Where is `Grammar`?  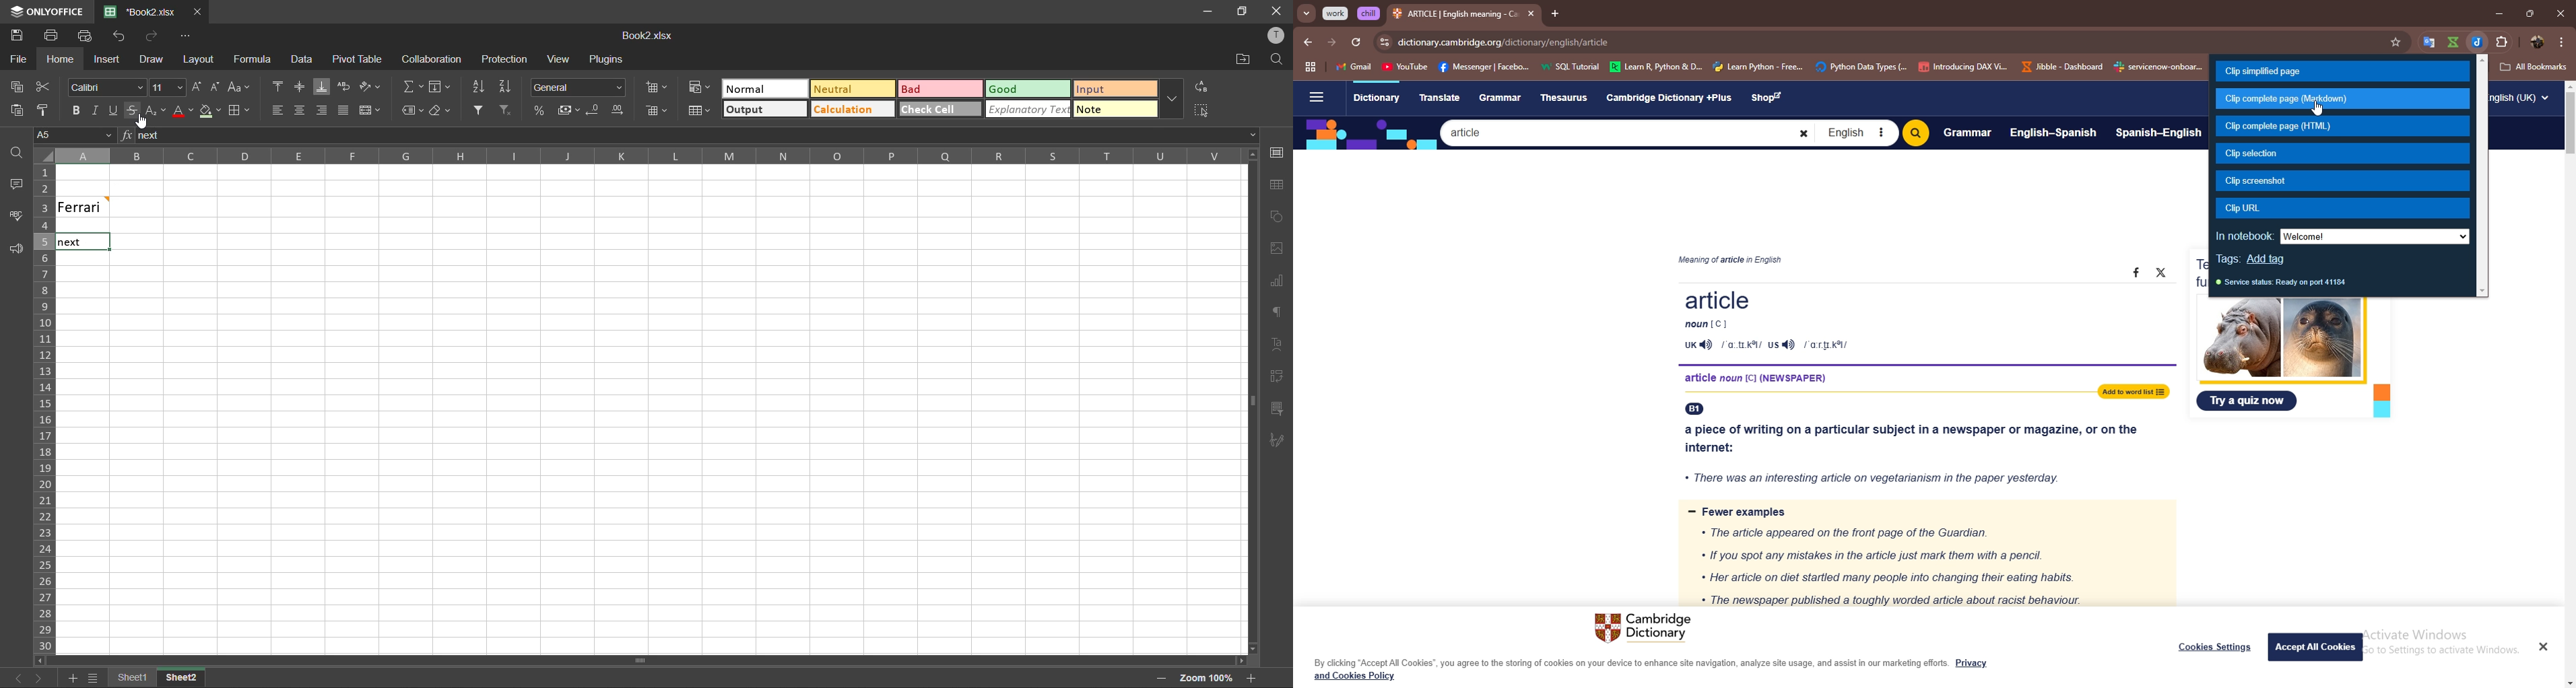 Grammar is located at coordinates (1502, 98).